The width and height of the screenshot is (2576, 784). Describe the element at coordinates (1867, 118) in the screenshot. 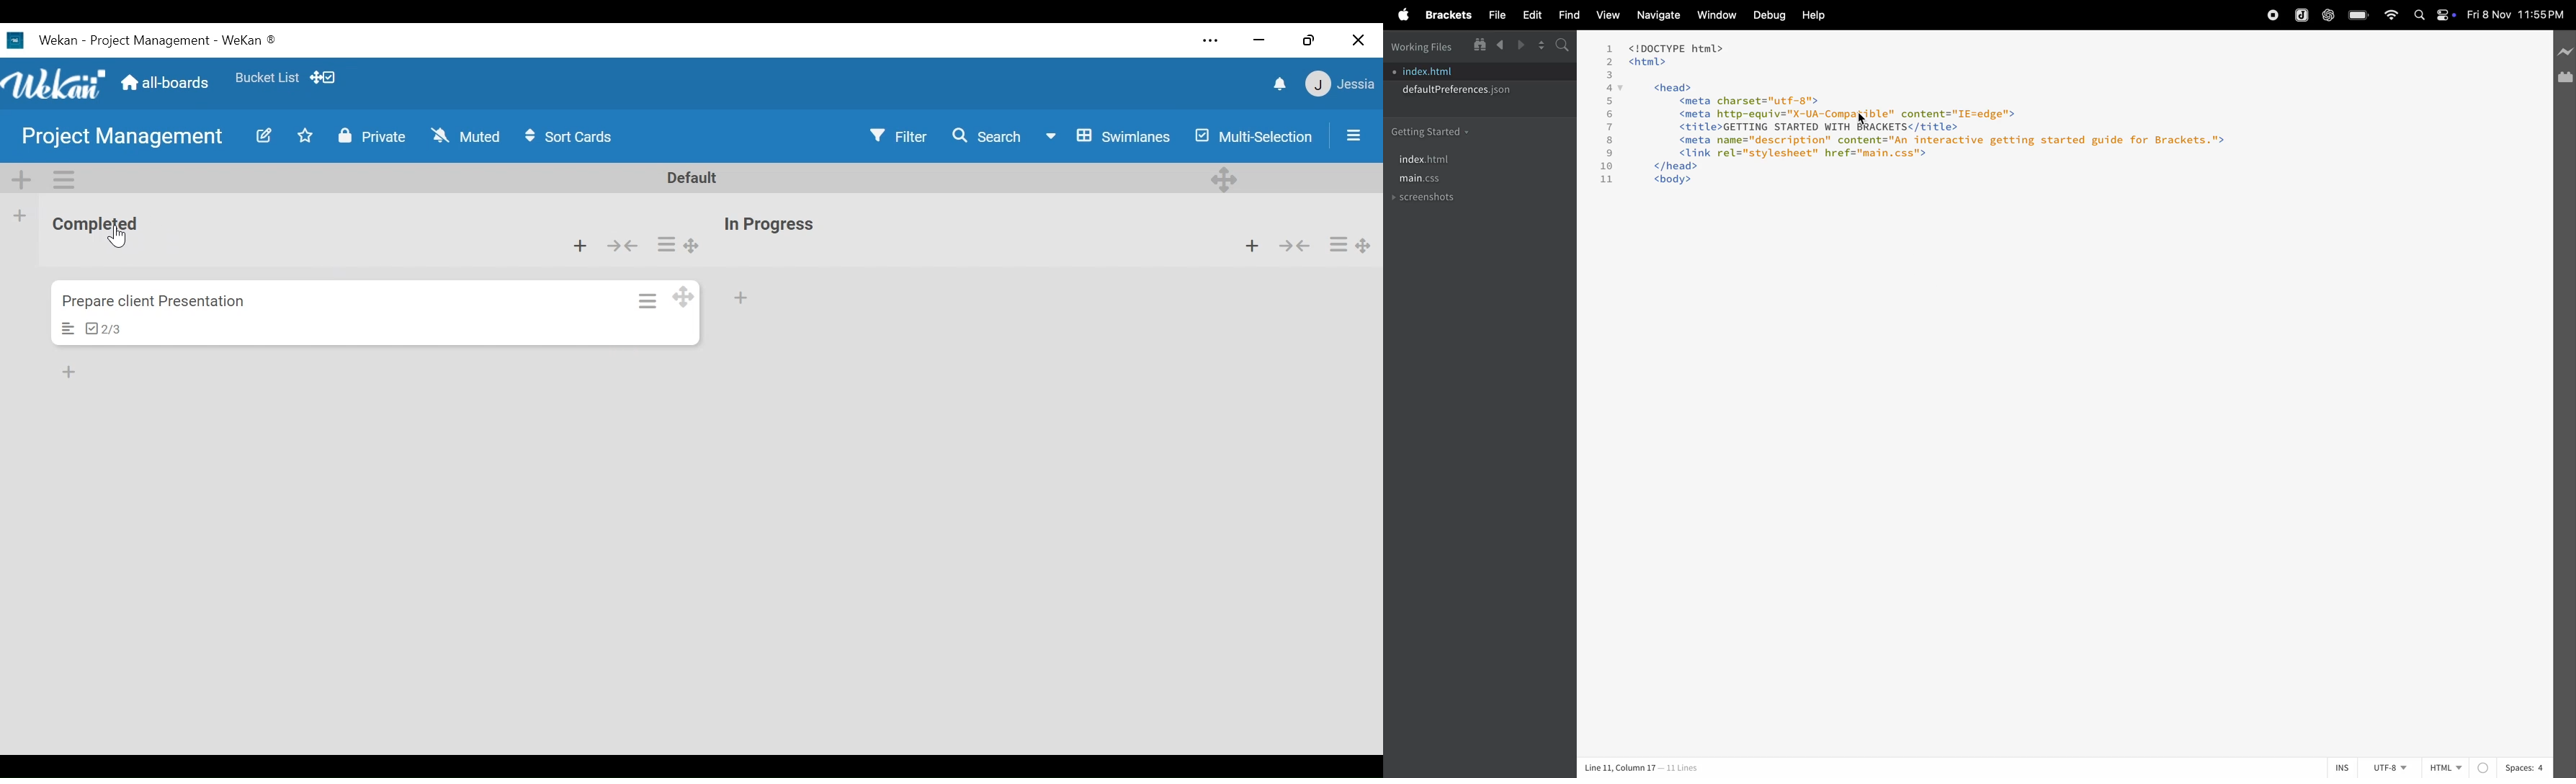

I see `cursor` at that location.